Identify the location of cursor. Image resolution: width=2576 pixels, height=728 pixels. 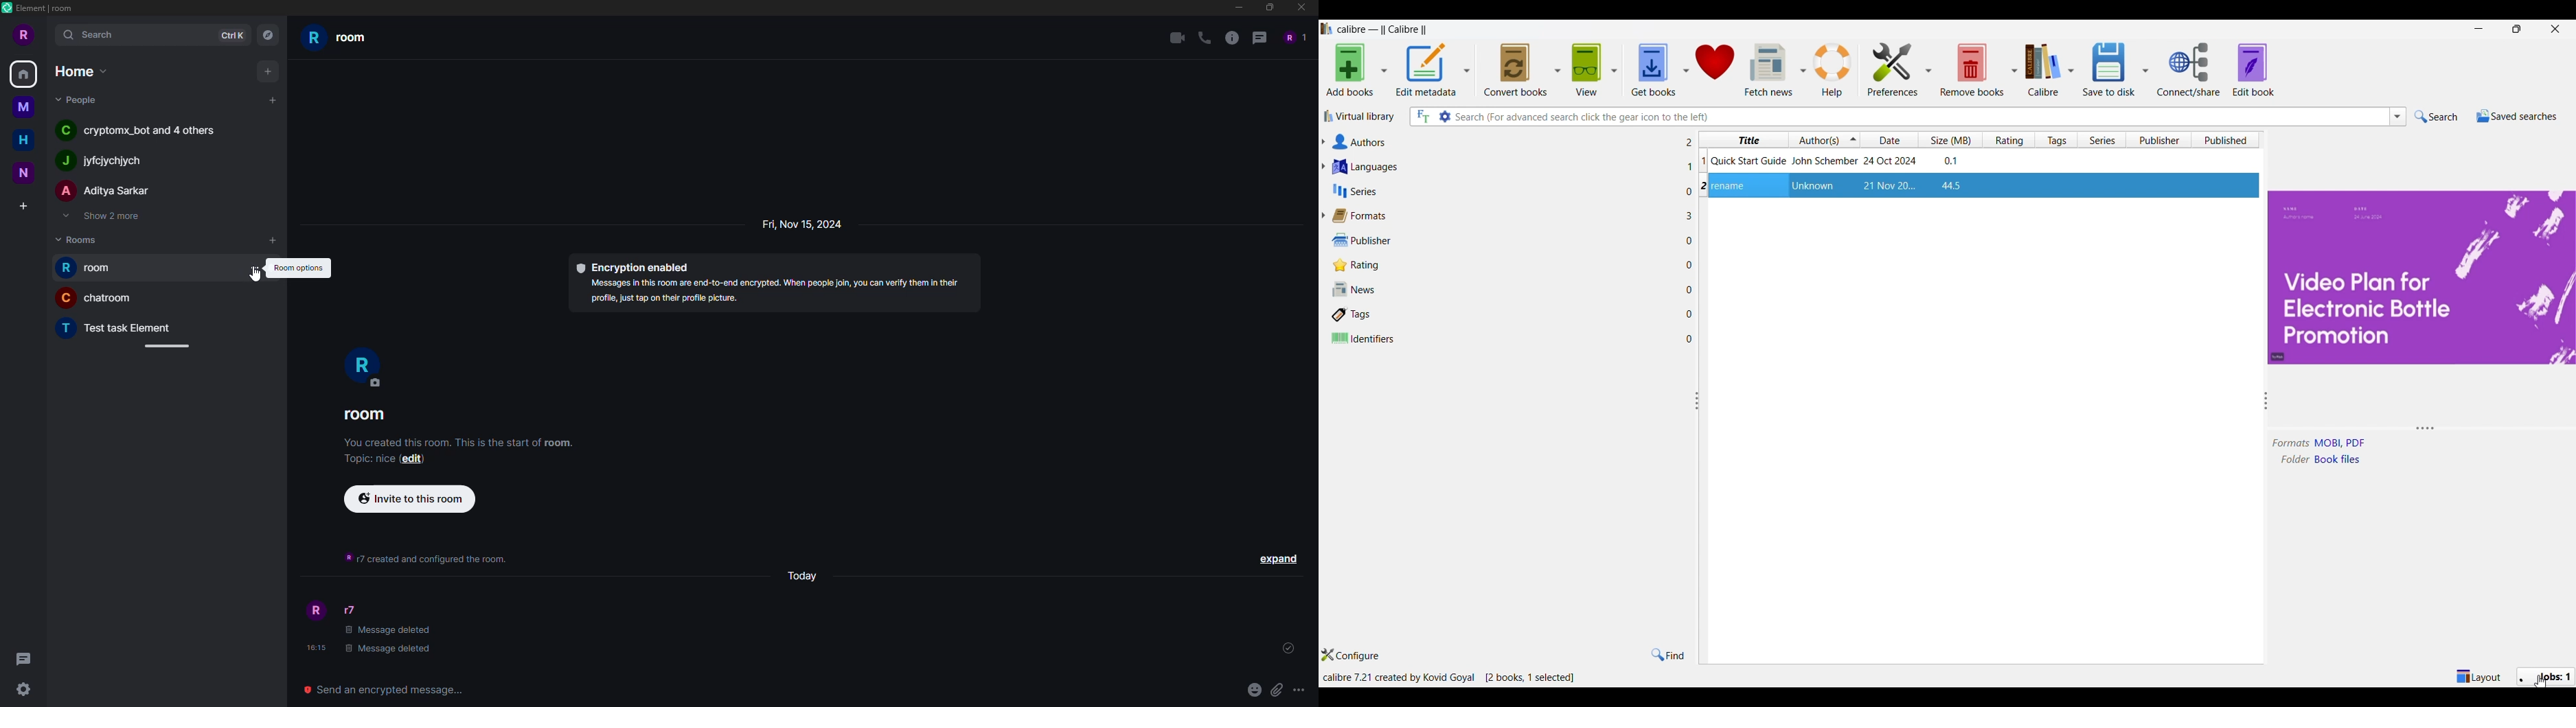
(2538, 683).